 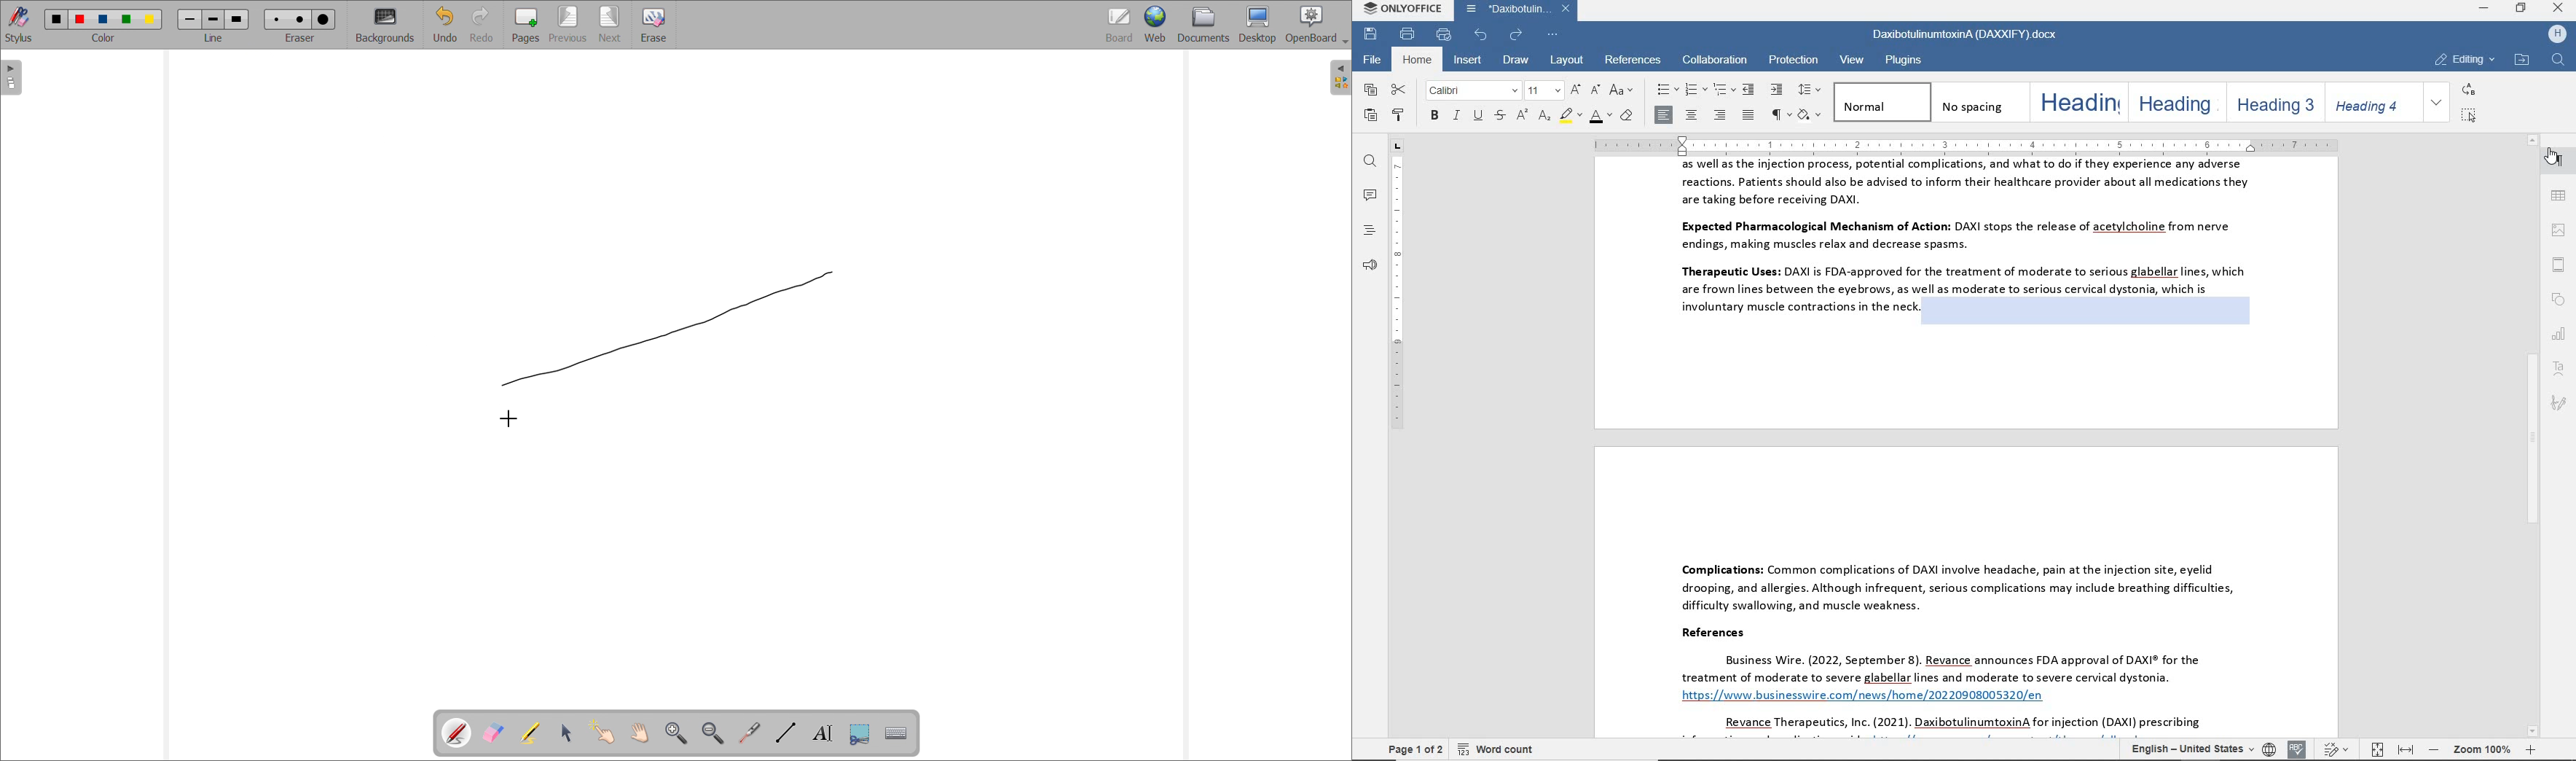 What do you see at coordinates (1401, 9) in the screenshot?
I see `system name` at bounding box center [1401, 9].